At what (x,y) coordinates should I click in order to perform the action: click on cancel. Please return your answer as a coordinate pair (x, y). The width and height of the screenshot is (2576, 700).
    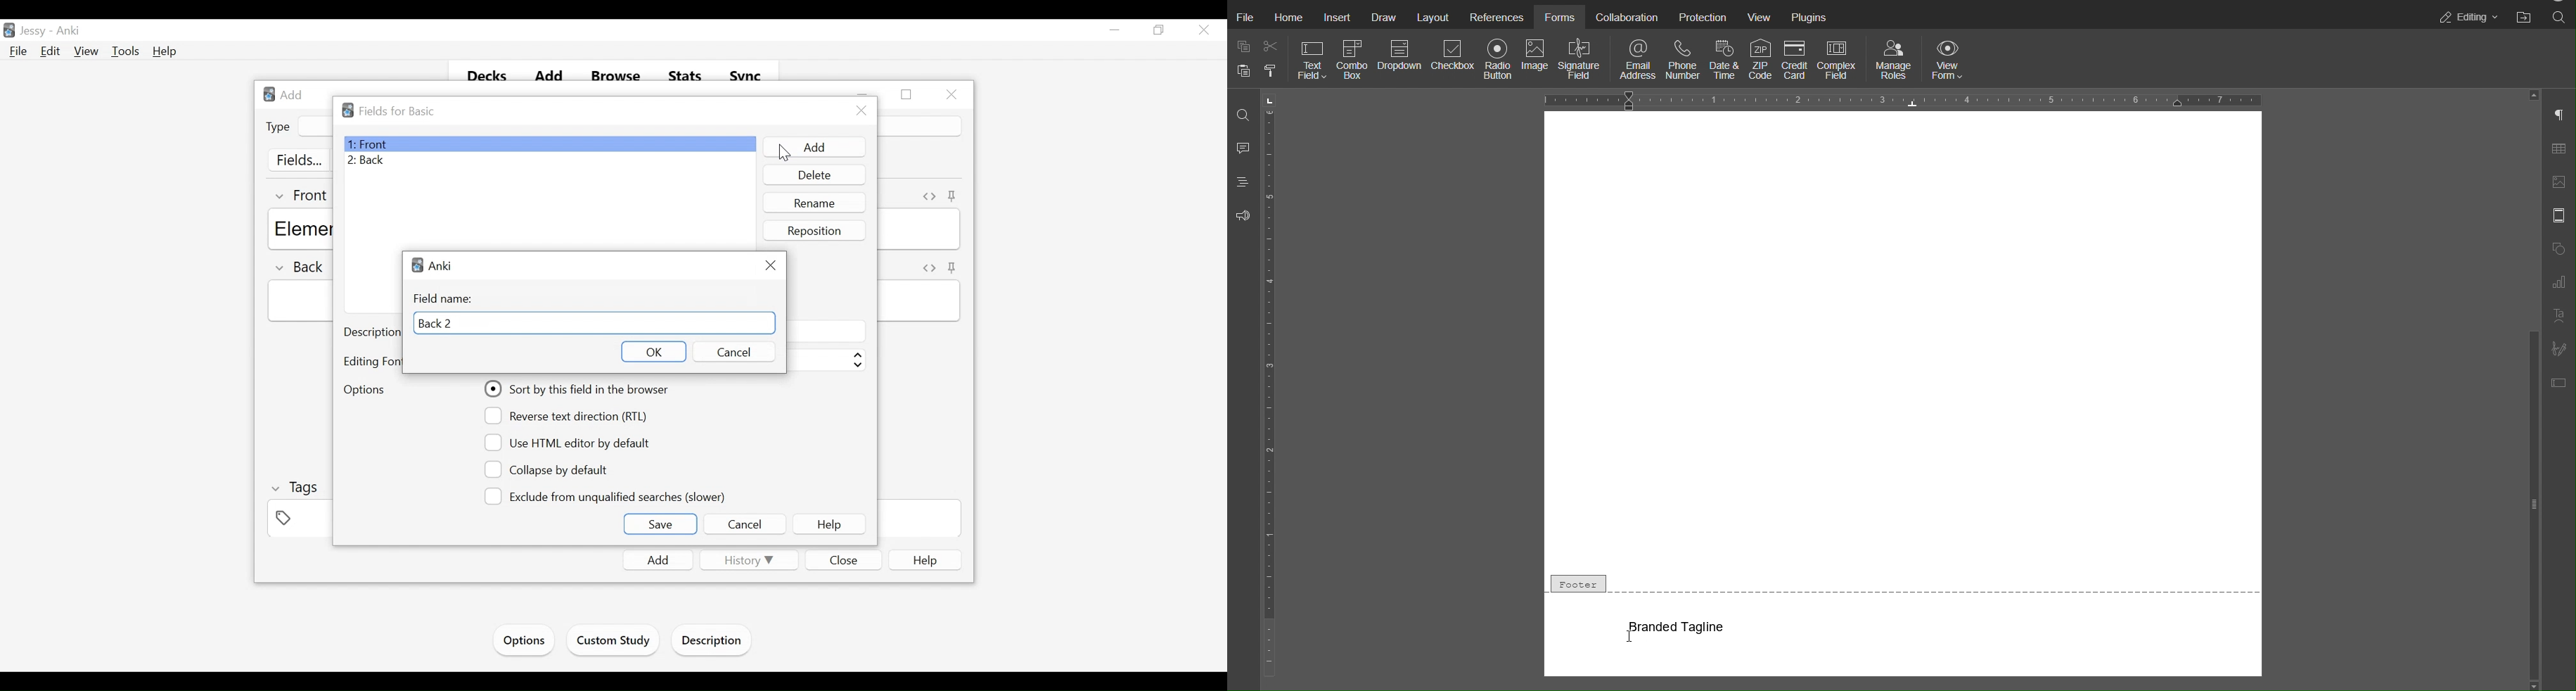
    Looking at the image, I should click on (738, 352).